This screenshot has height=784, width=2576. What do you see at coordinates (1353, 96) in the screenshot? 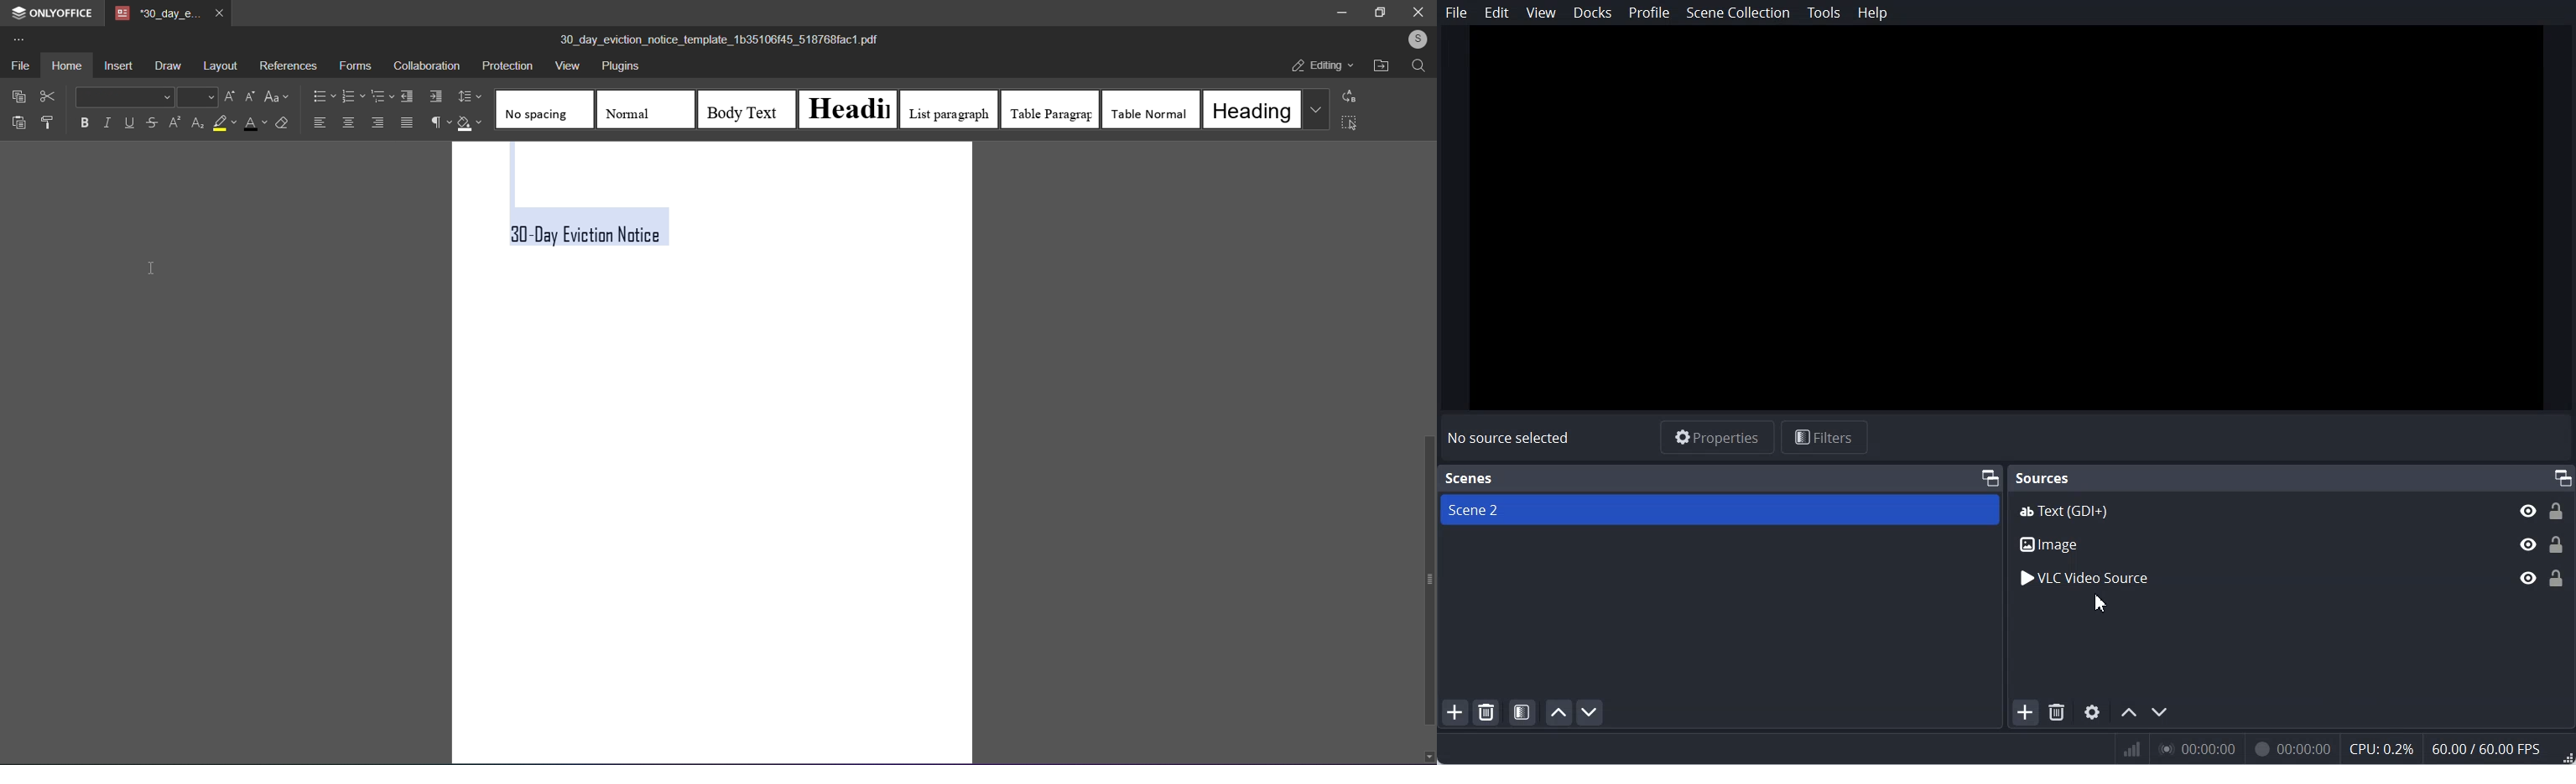
I see `replace` at bounding box center [1353, 96].